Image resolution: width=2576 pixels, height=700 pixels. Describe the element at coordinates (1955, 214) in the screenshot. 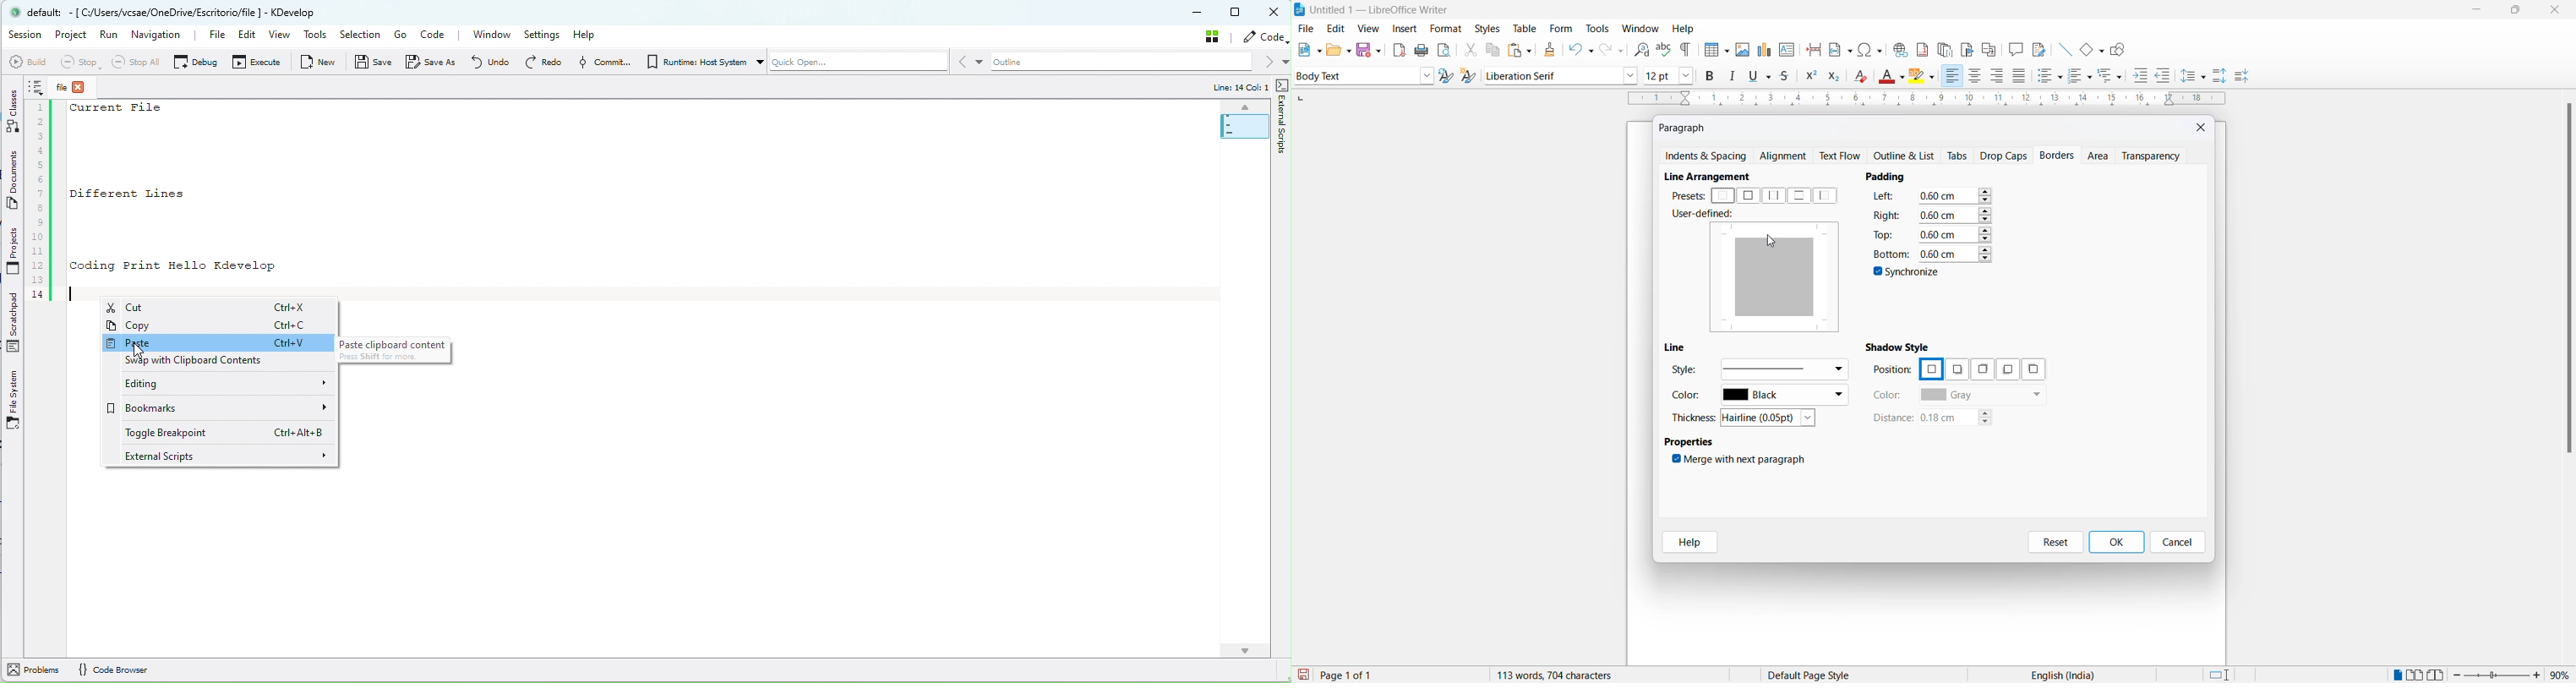

I see `value` at that location.